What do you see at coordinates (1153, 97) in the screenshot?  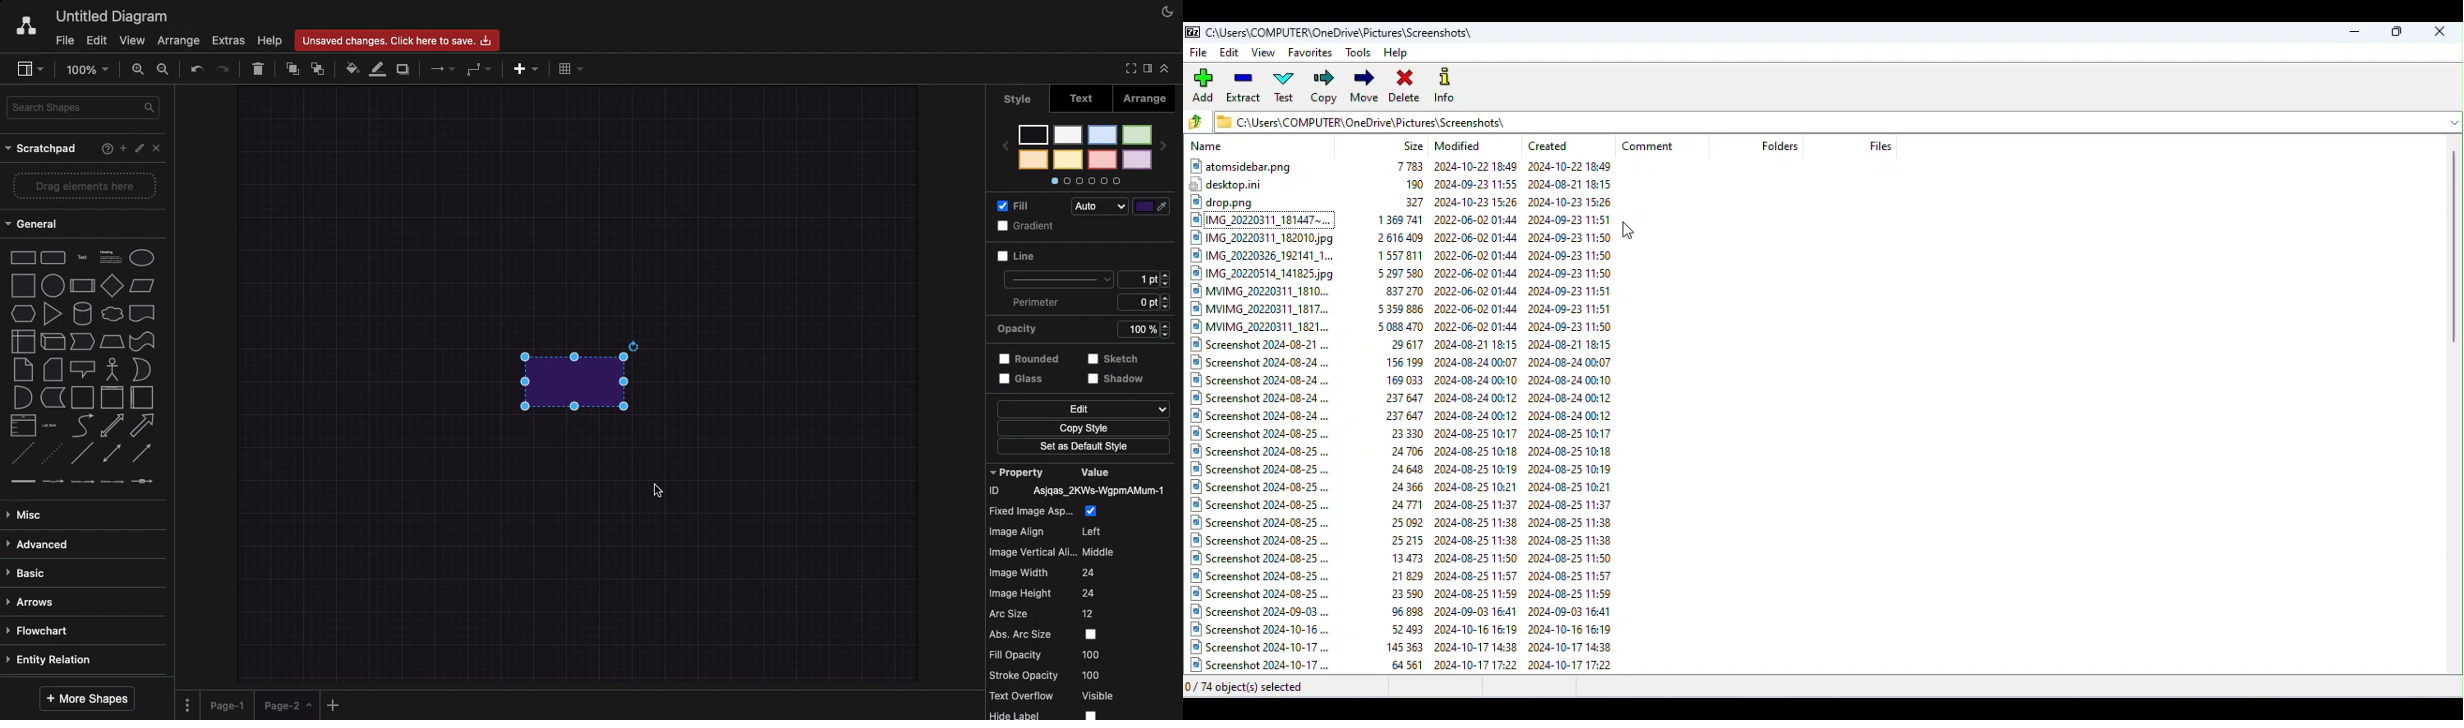 I see `Arrange` at bounding box center [1153, 97].